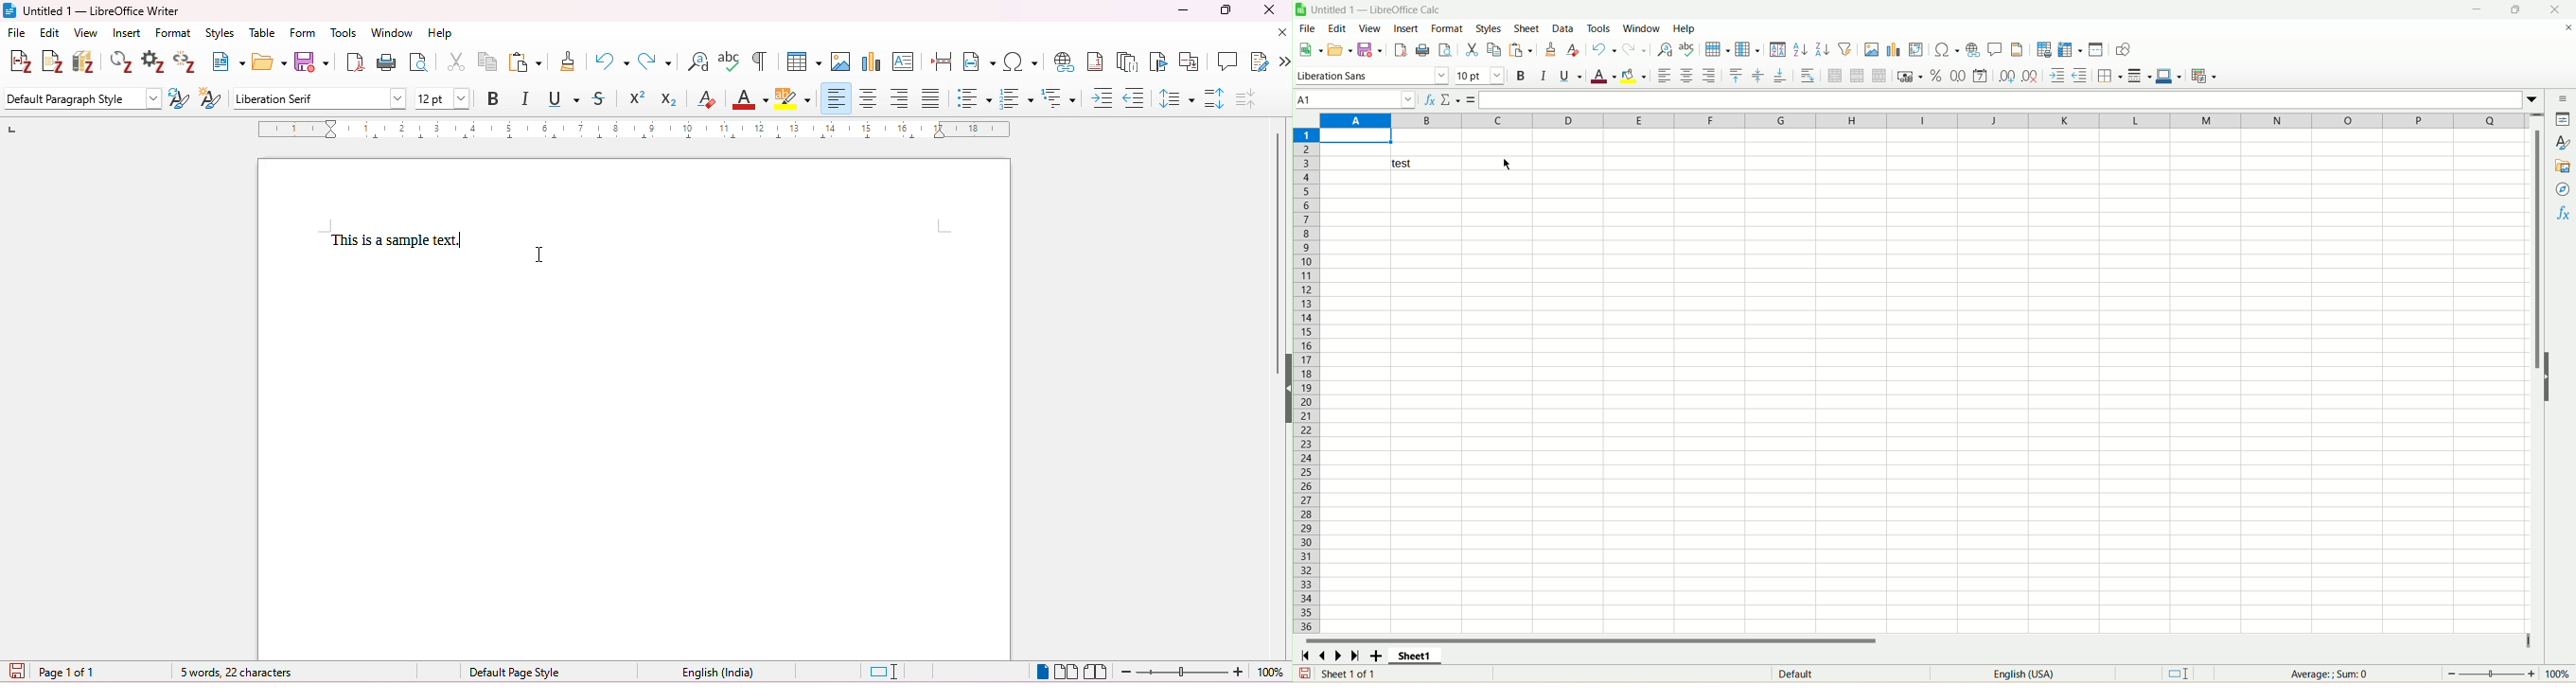 This screenshot has height=700, width=2576. I want to click on insert comment, so click(1226, 61).